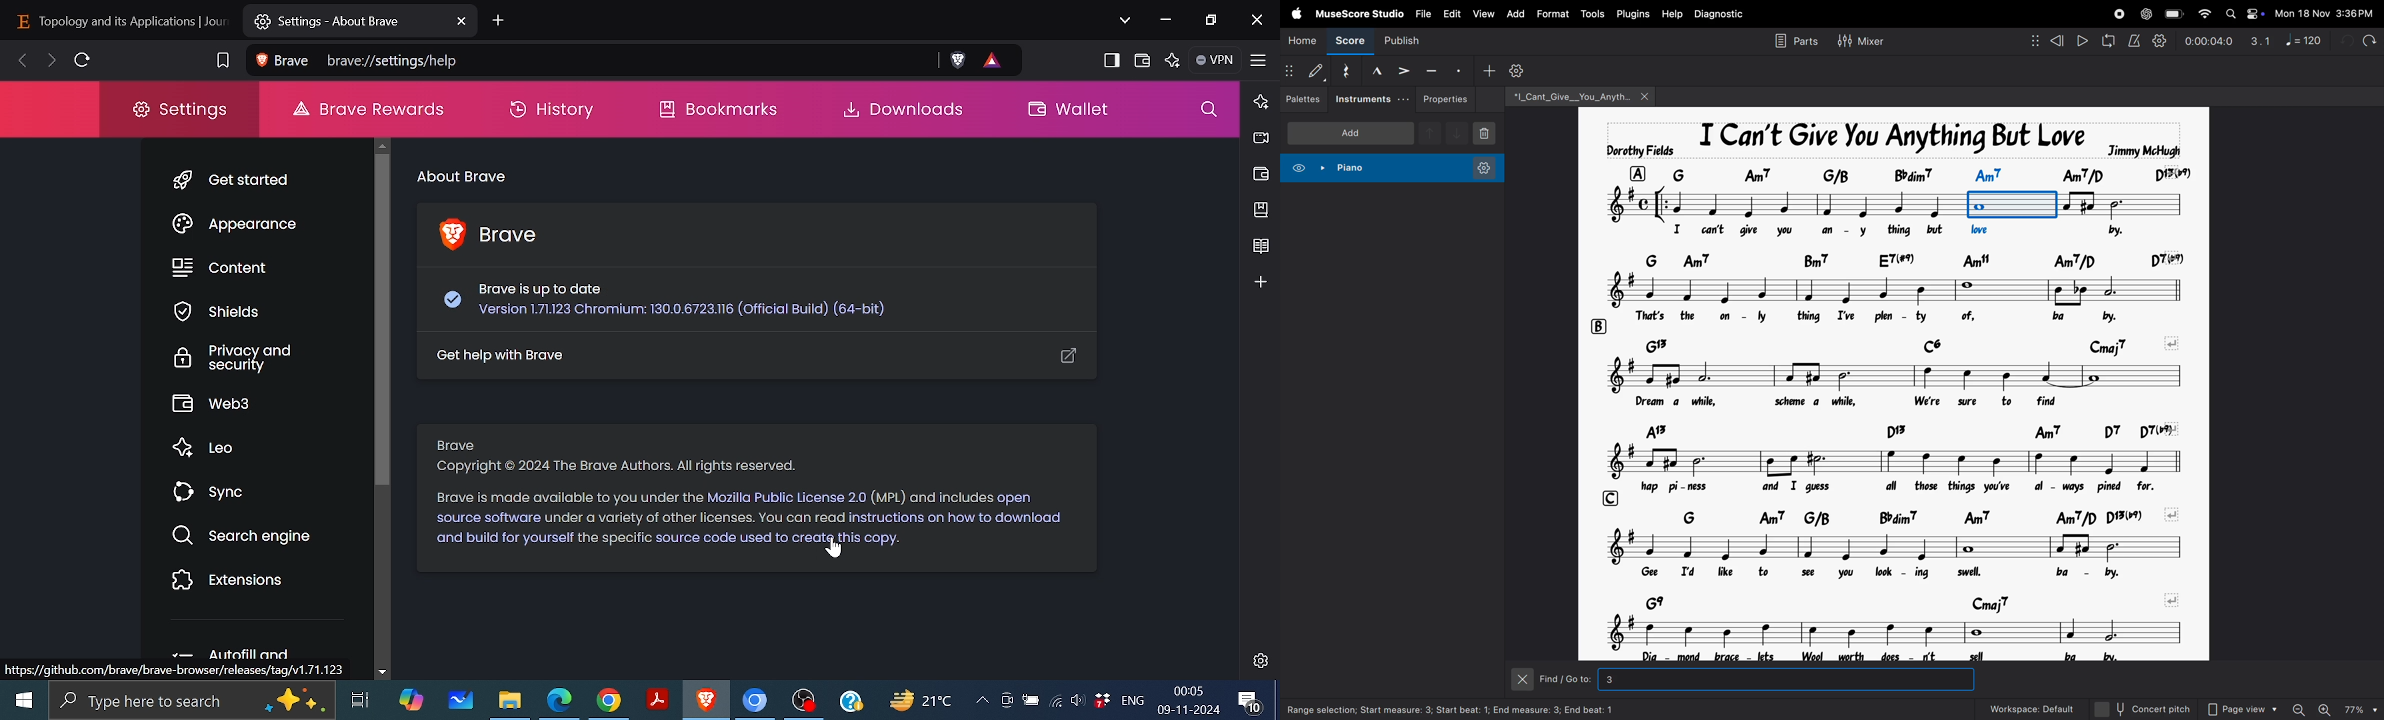 This screenshot has width=2408, height=728. Describe the element at coordinates (1859, 40) in the screenshot. I see `mixer` at that location.